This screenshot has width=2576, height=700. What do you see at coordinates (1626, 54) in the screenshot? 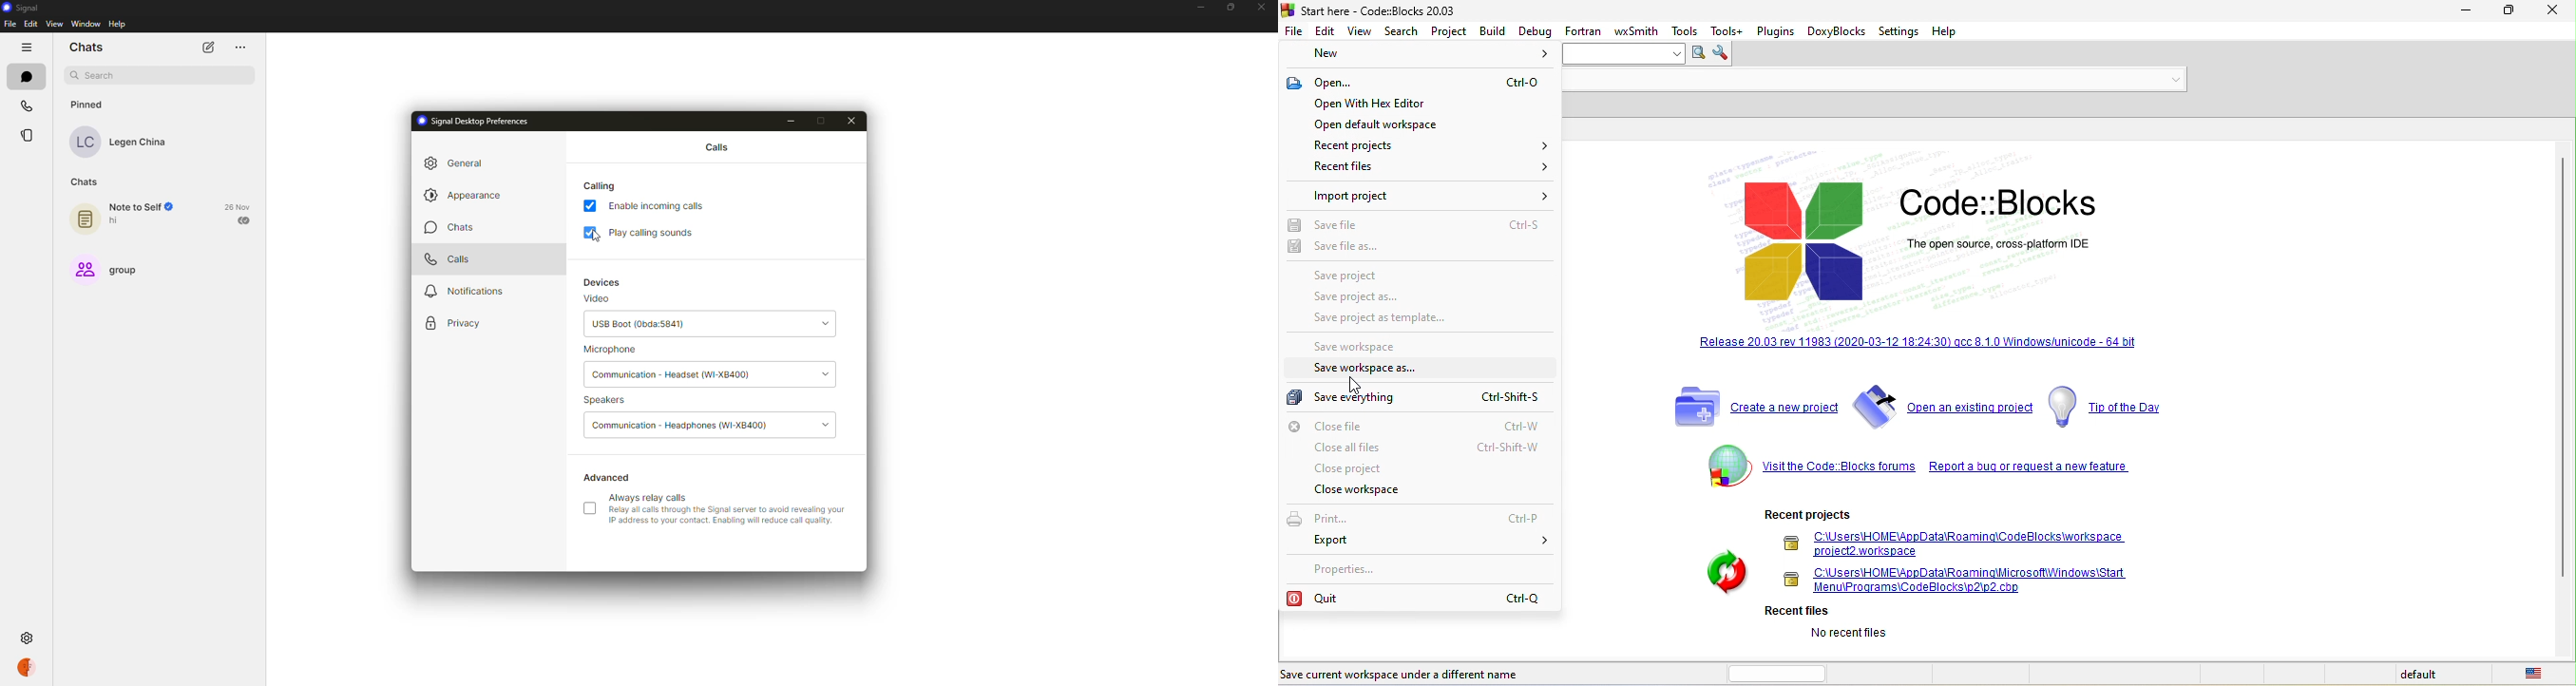
I see `text to search` at bounding box center [1626, 54].